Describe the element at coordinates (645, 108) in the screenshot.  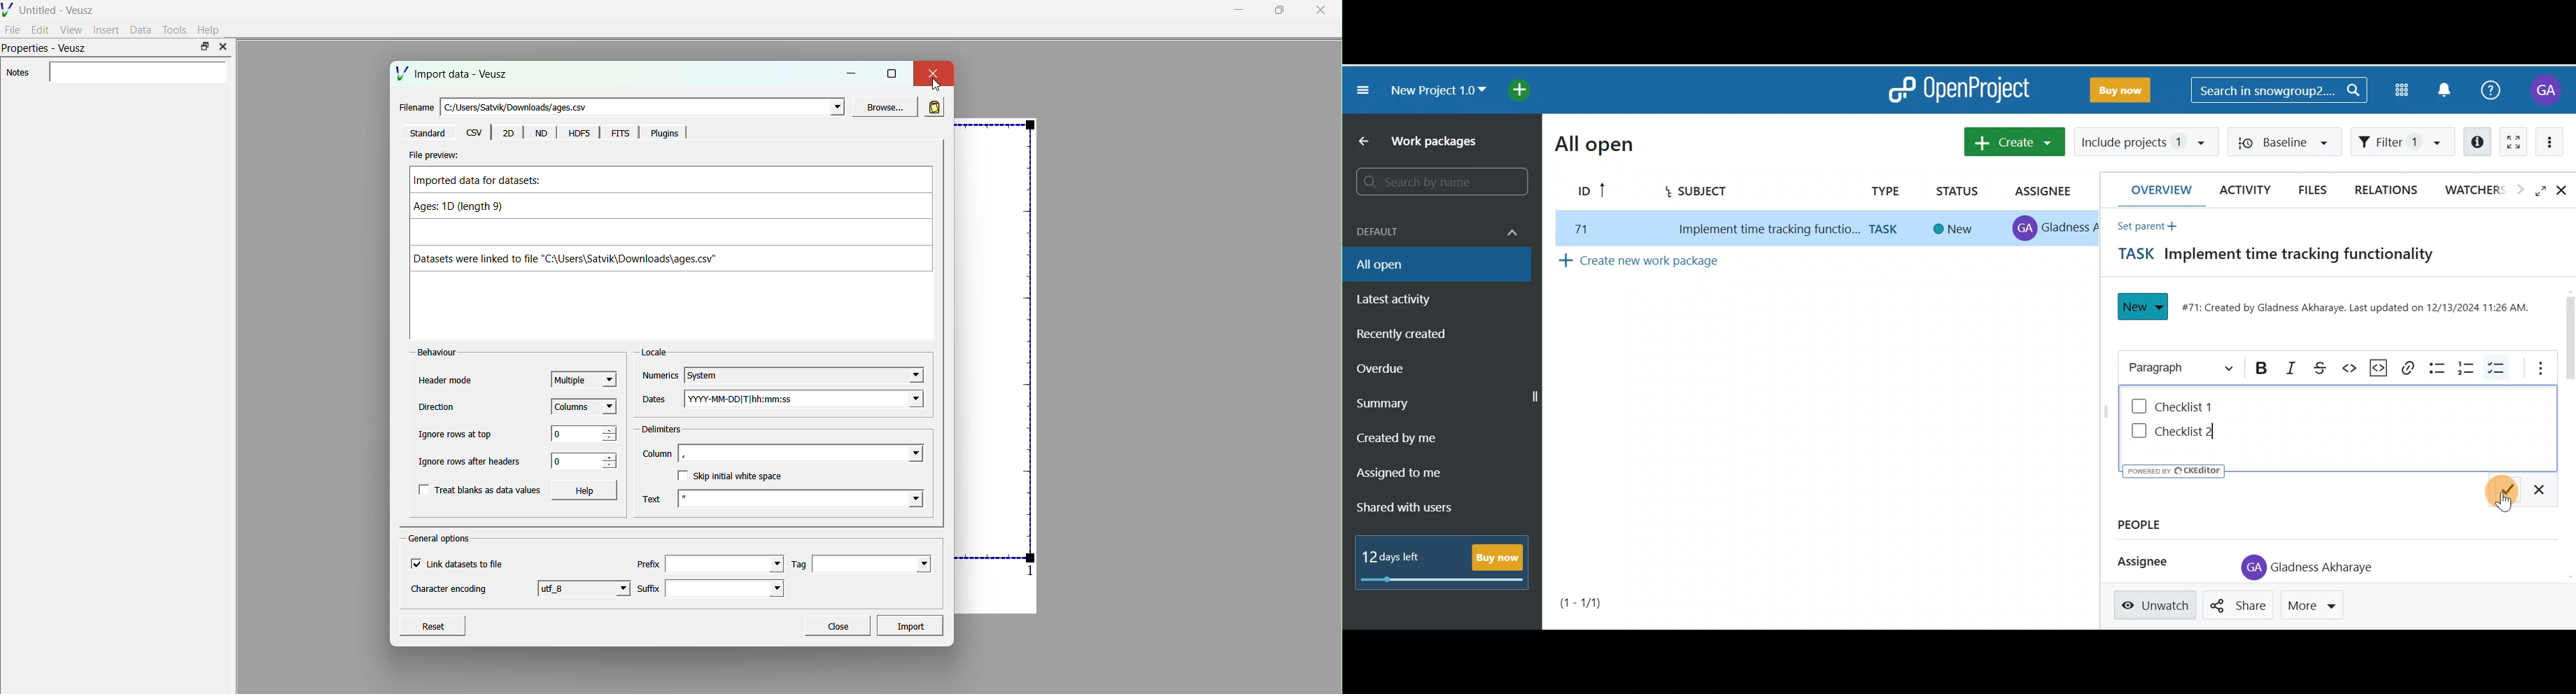
I see `enter file name field` at that location.